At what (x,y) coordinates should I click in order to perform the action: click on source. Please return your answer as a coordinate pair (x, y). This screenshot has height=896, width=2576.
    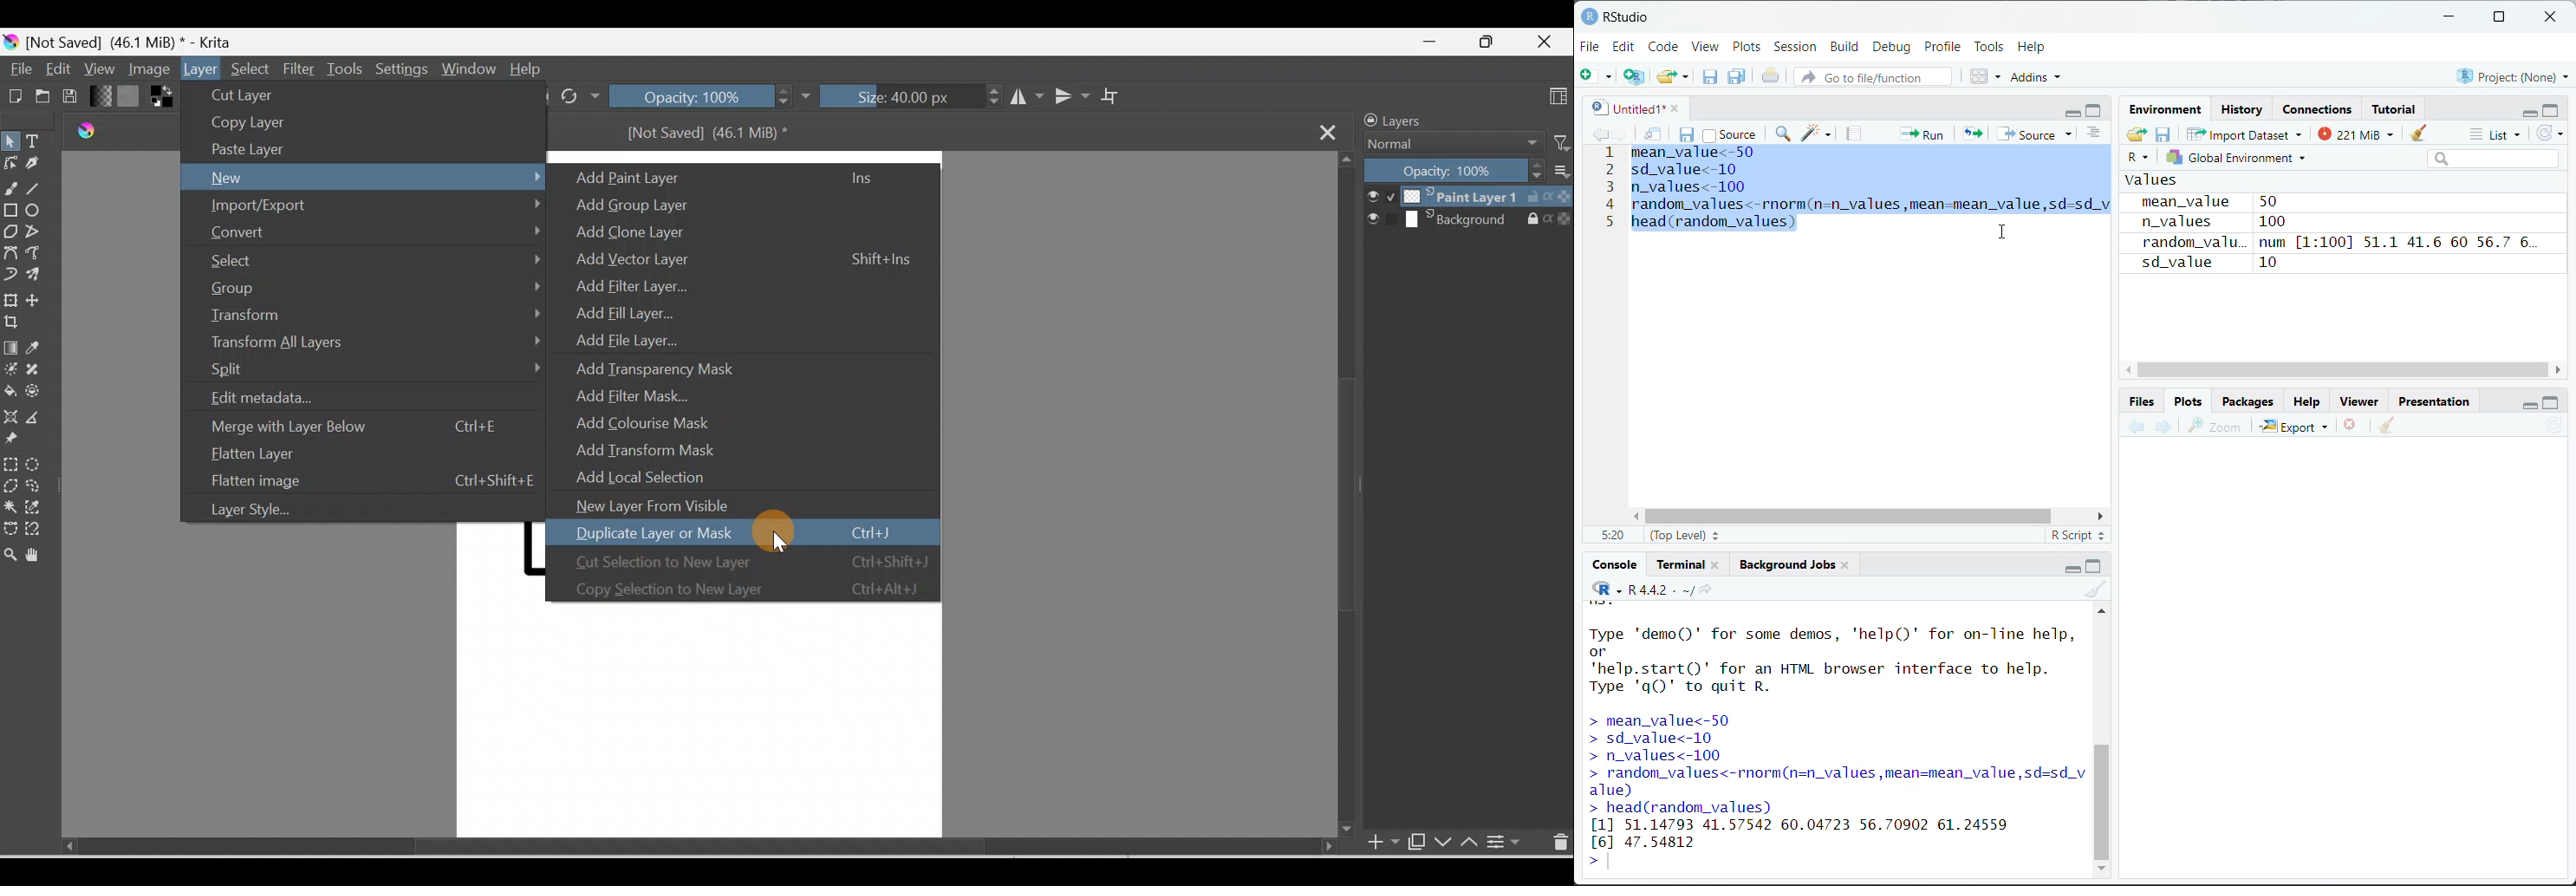
    Looking at the image, I should click on (2038, 134).